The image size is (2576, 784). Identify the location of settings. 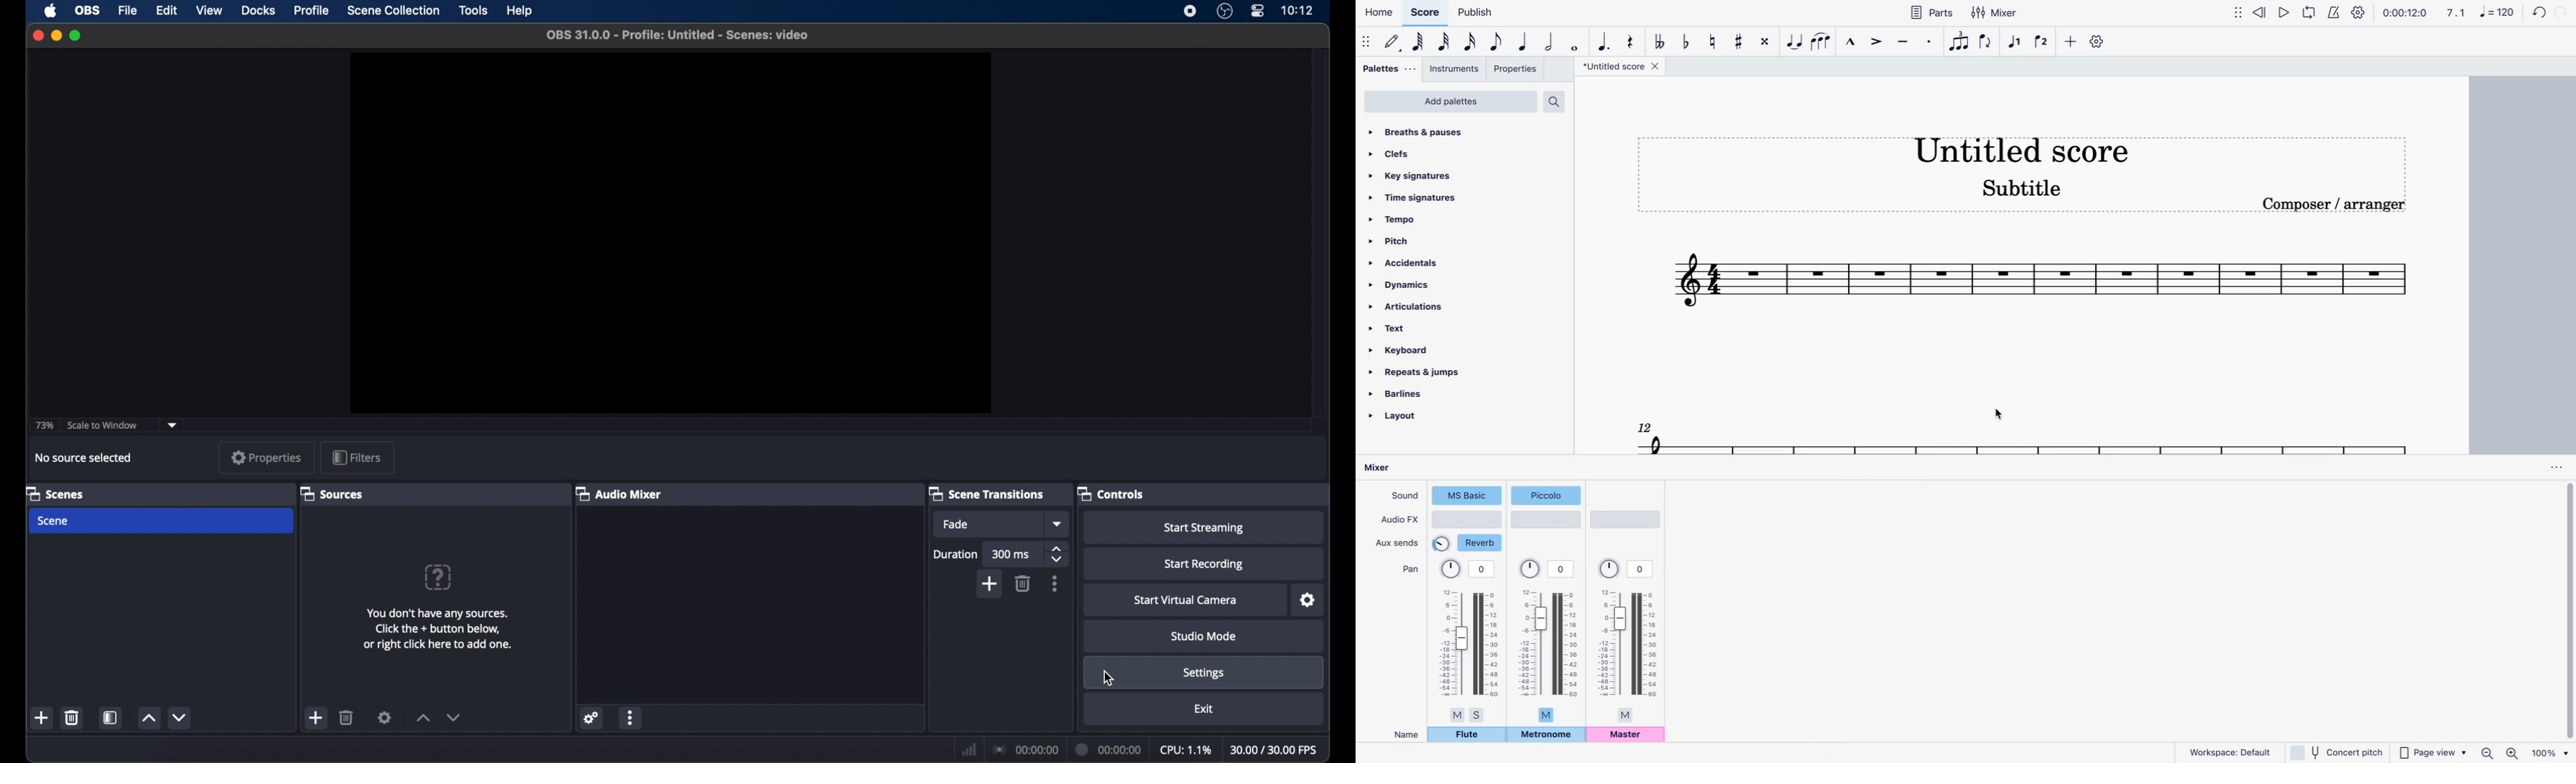
(386, 717).